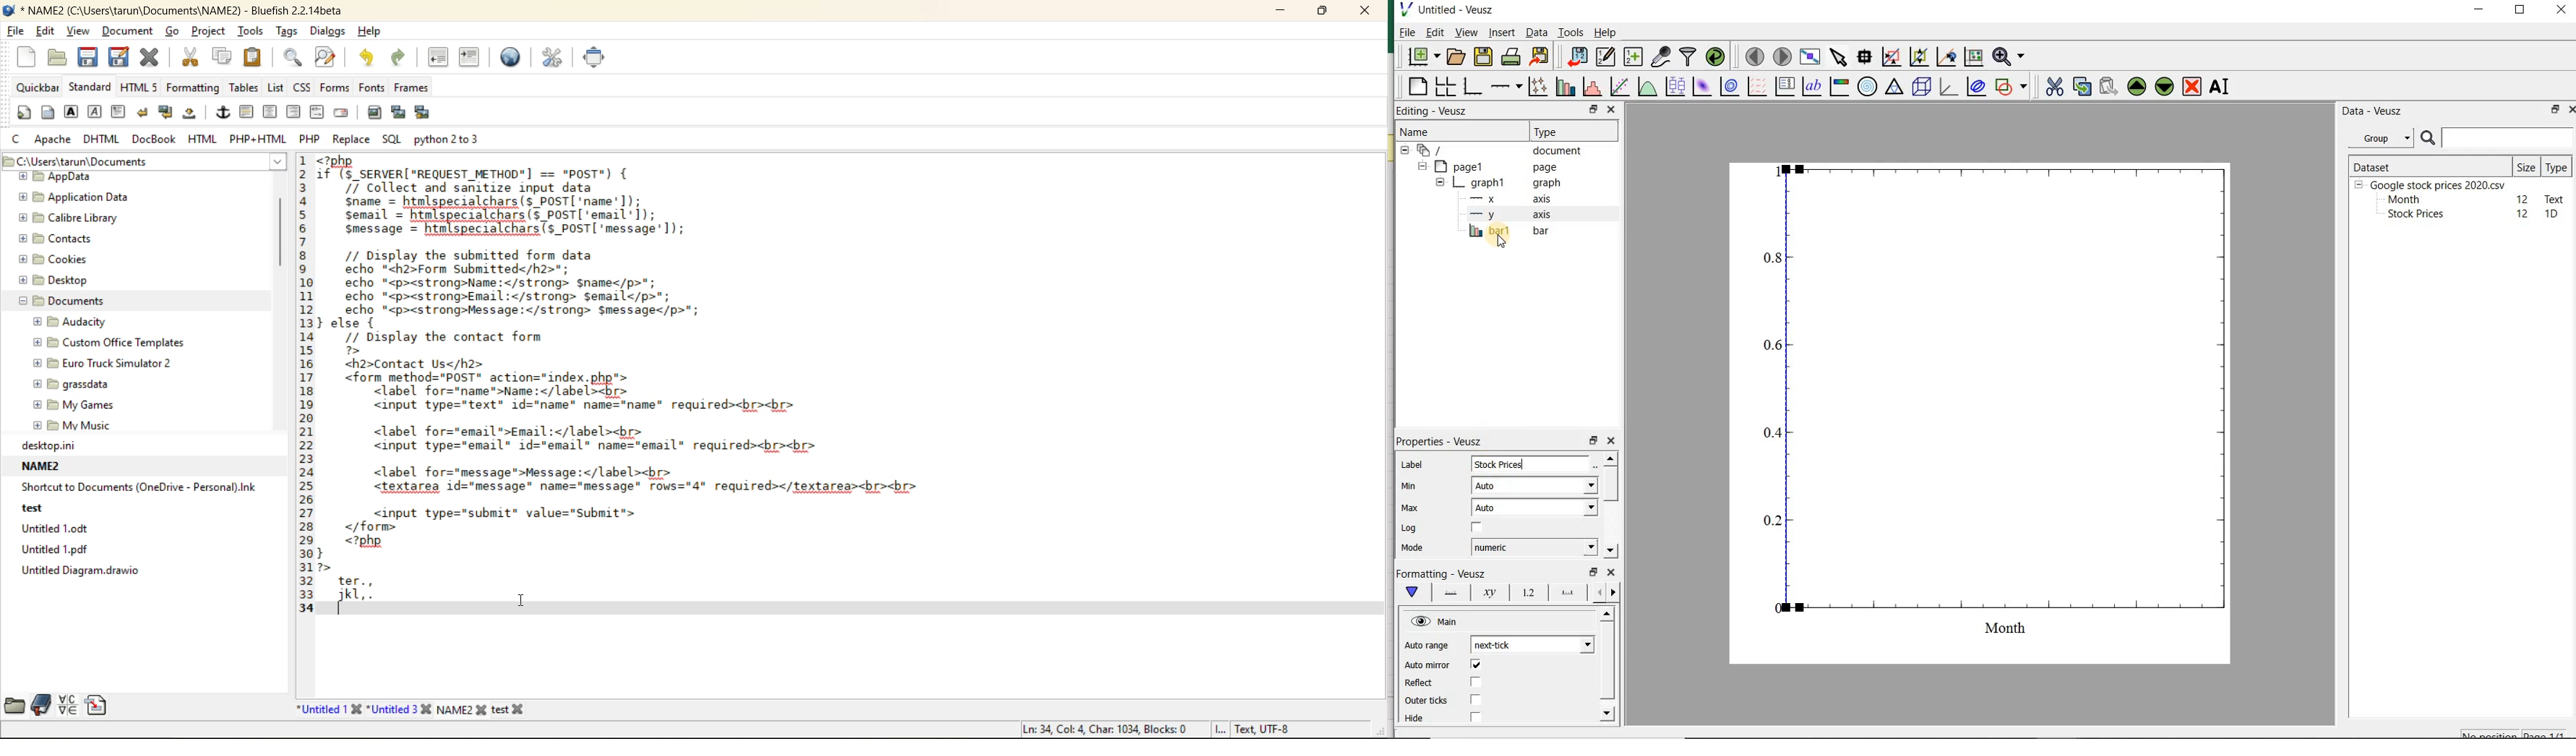 The height and width of the screenshot is (756, 2576). Describe the element at coordinates (1945, 57) in the screenshot. I see `click to recenter graph axes` at that location.